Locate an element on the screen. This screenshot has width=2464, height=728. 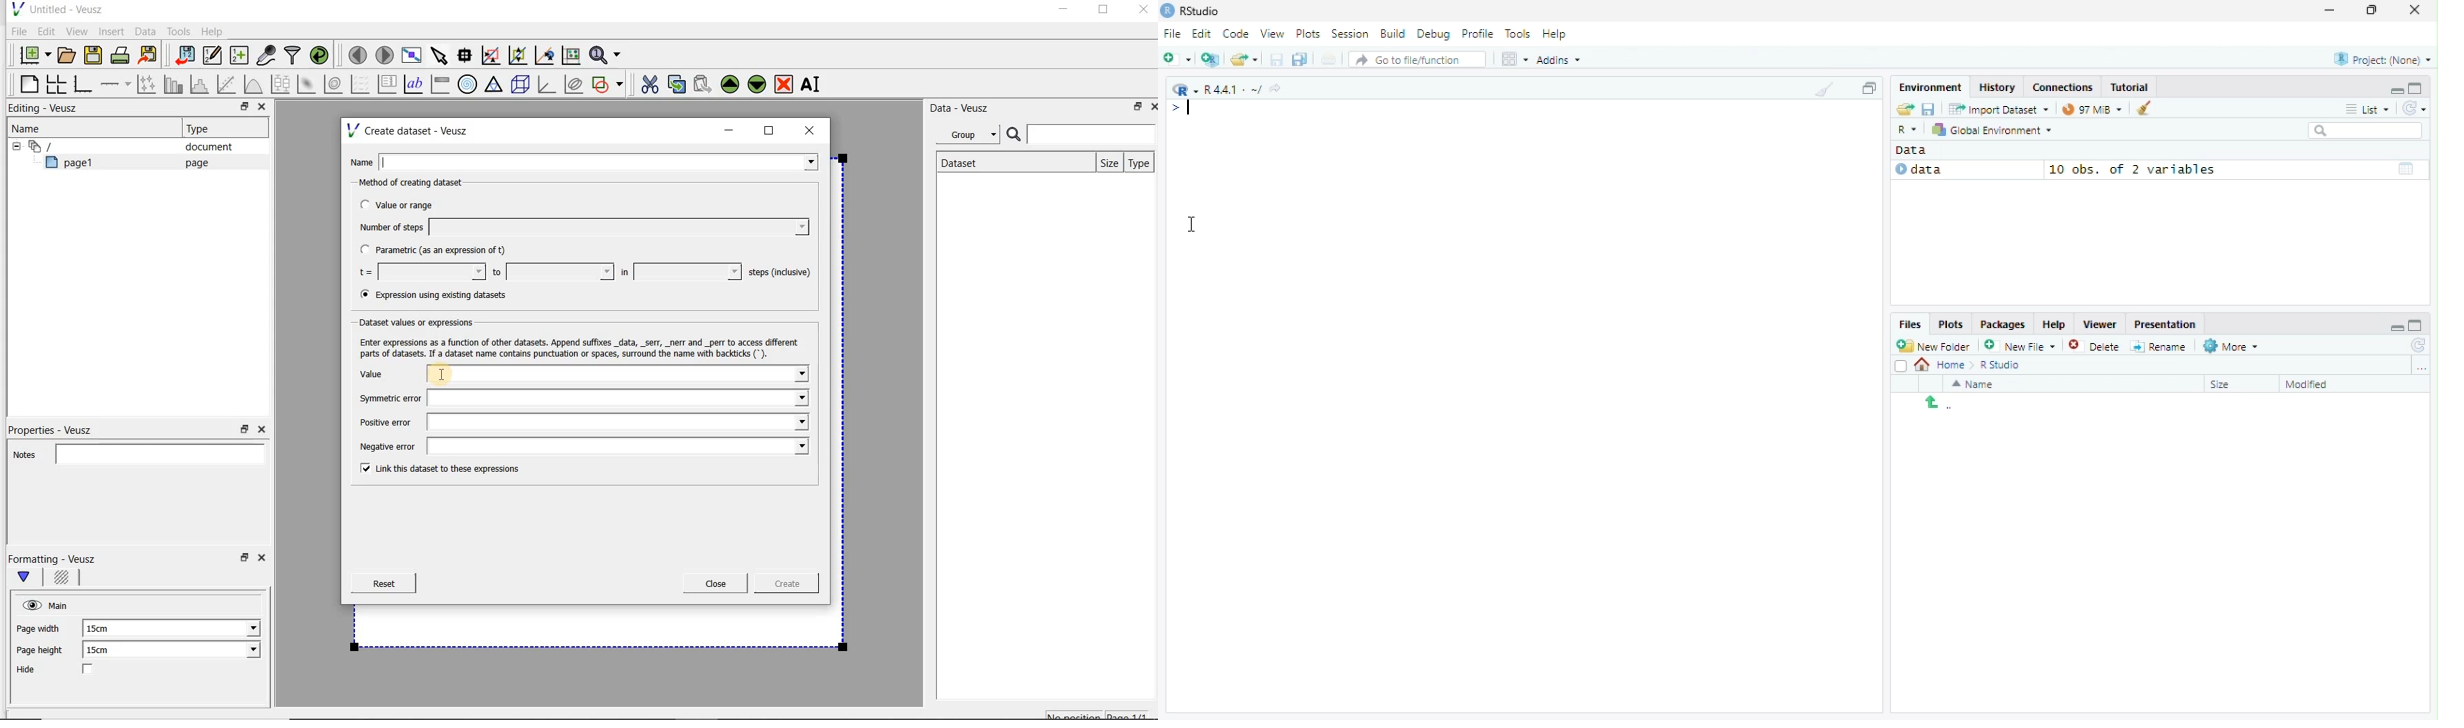
workspace panes is located at coordinates (1515, 59).